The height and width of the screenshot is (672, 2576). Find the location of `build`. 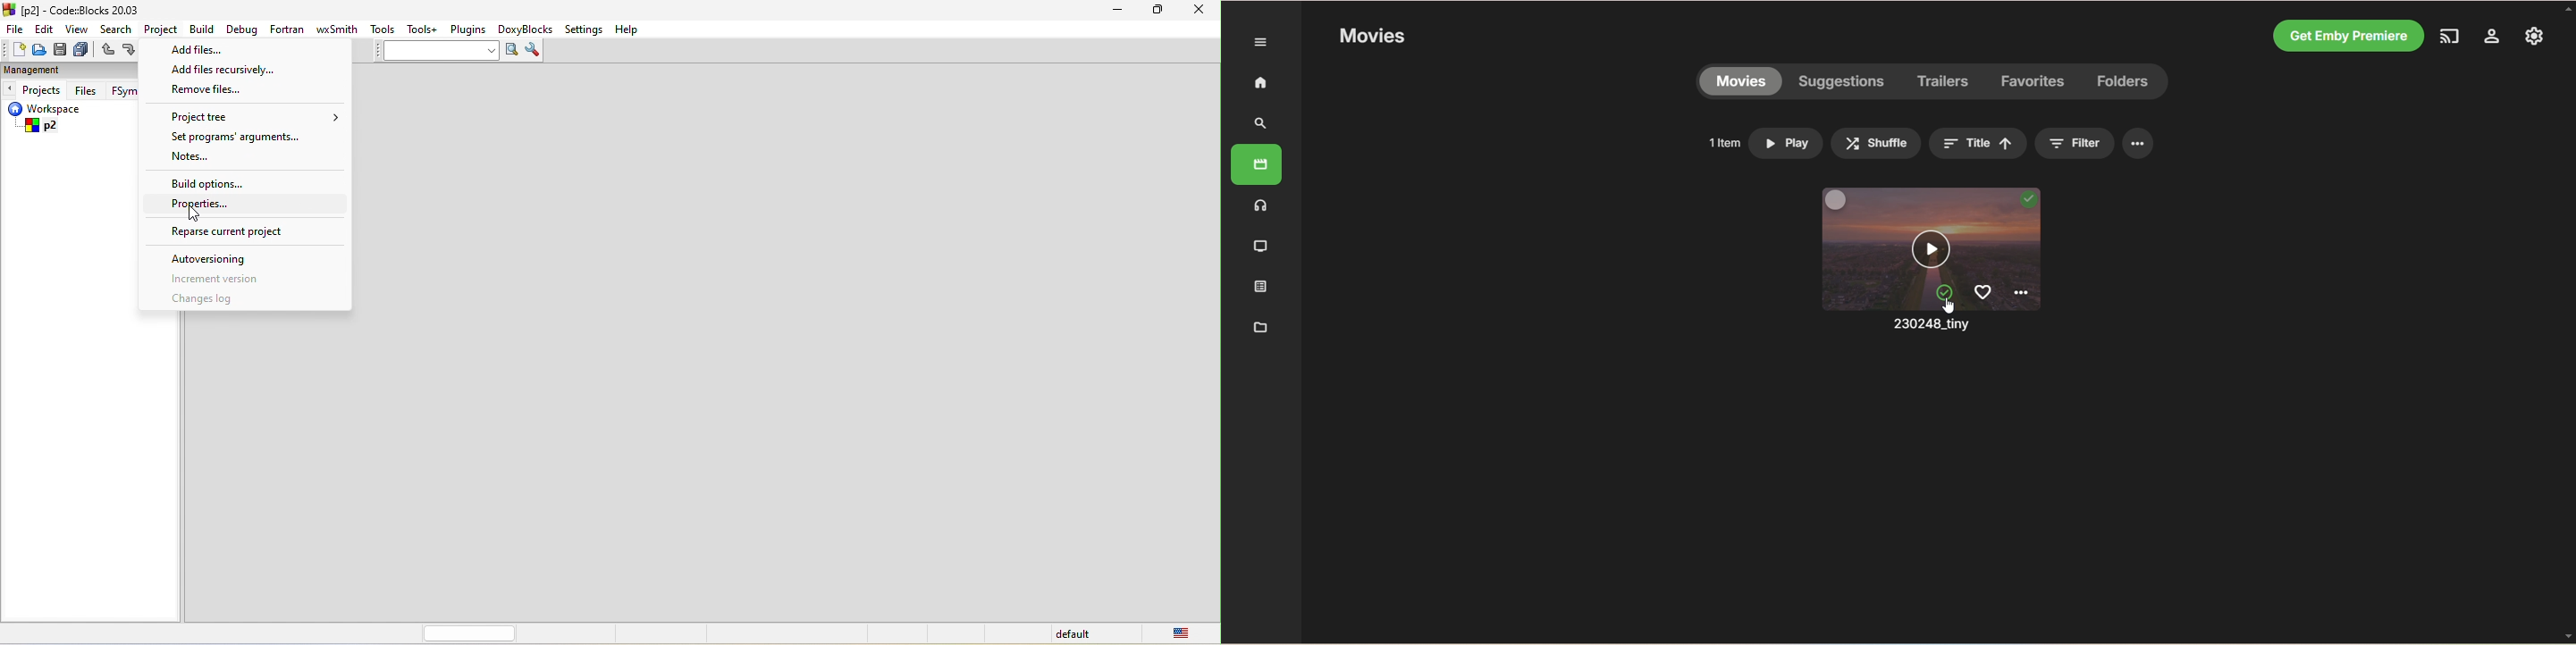

build is located at coordinates (204, 31).